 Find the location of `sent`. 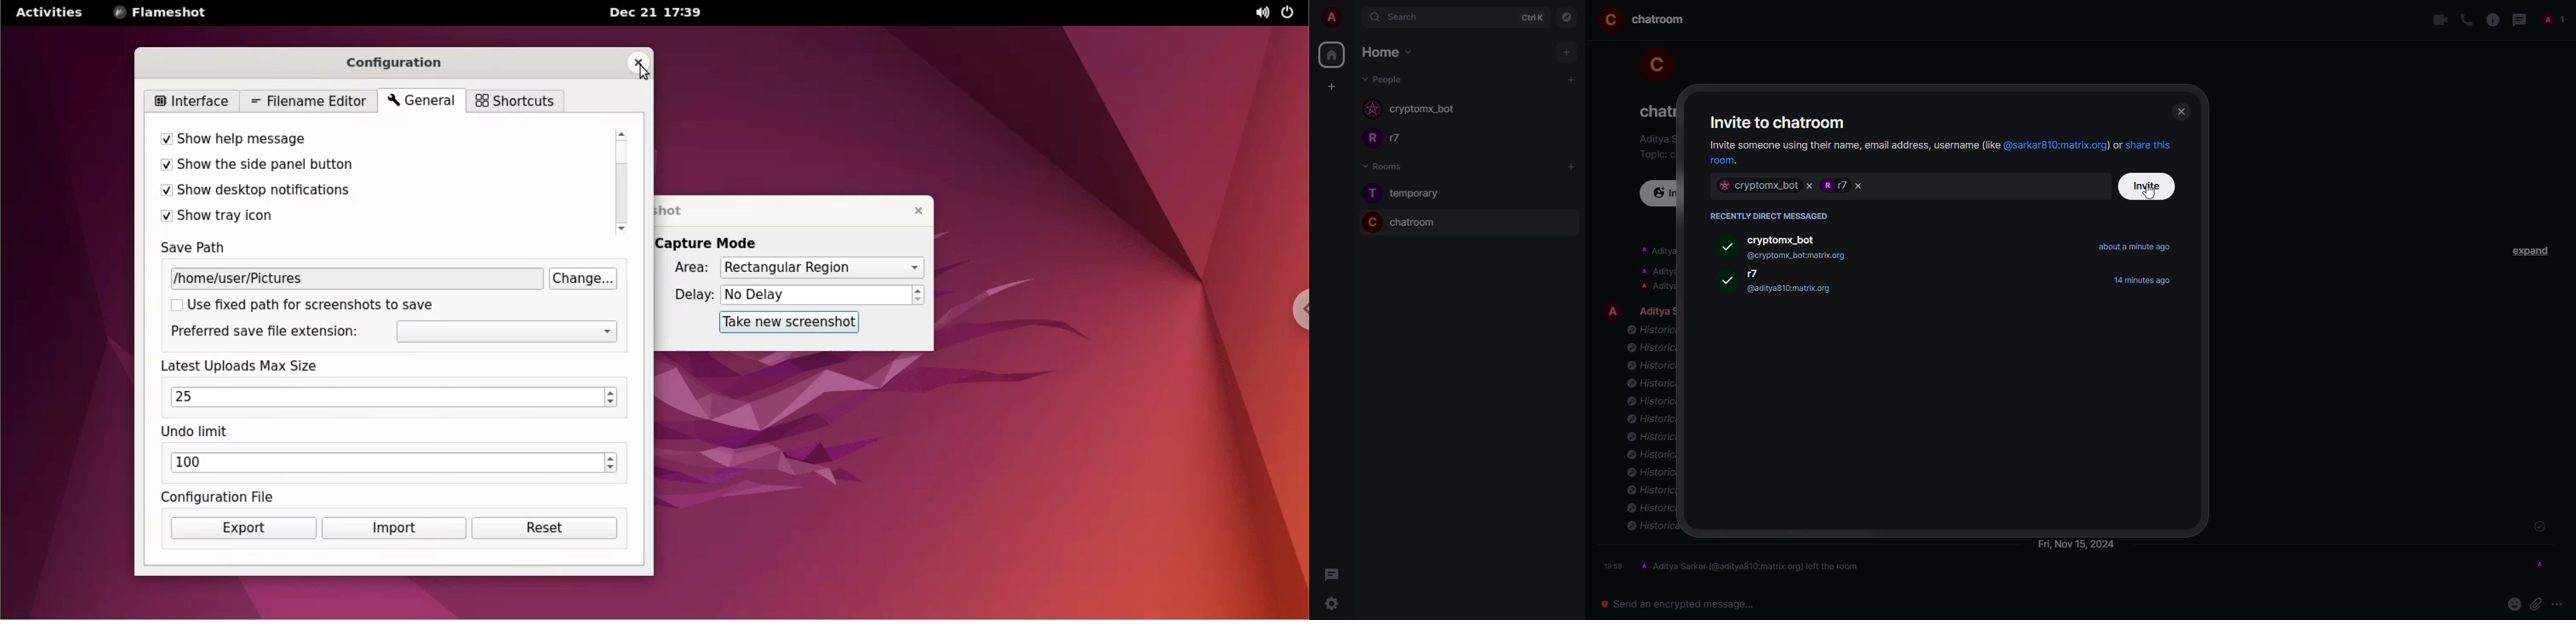

sent is located at coordinates (2539, 527).